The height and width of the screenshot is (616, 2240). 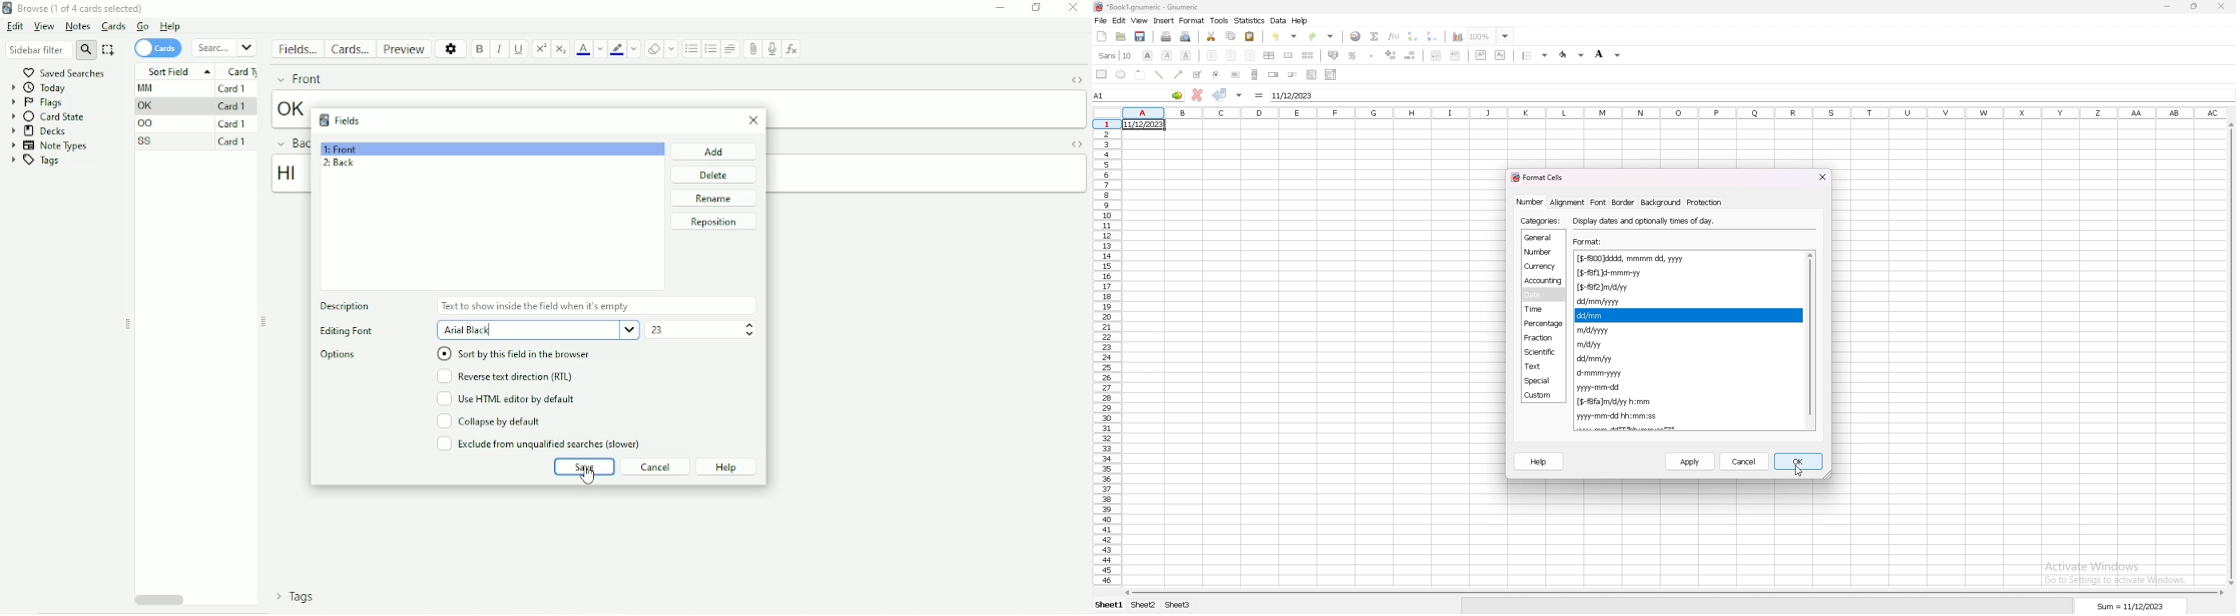 I want to click on View, so click(x=43, y=26).